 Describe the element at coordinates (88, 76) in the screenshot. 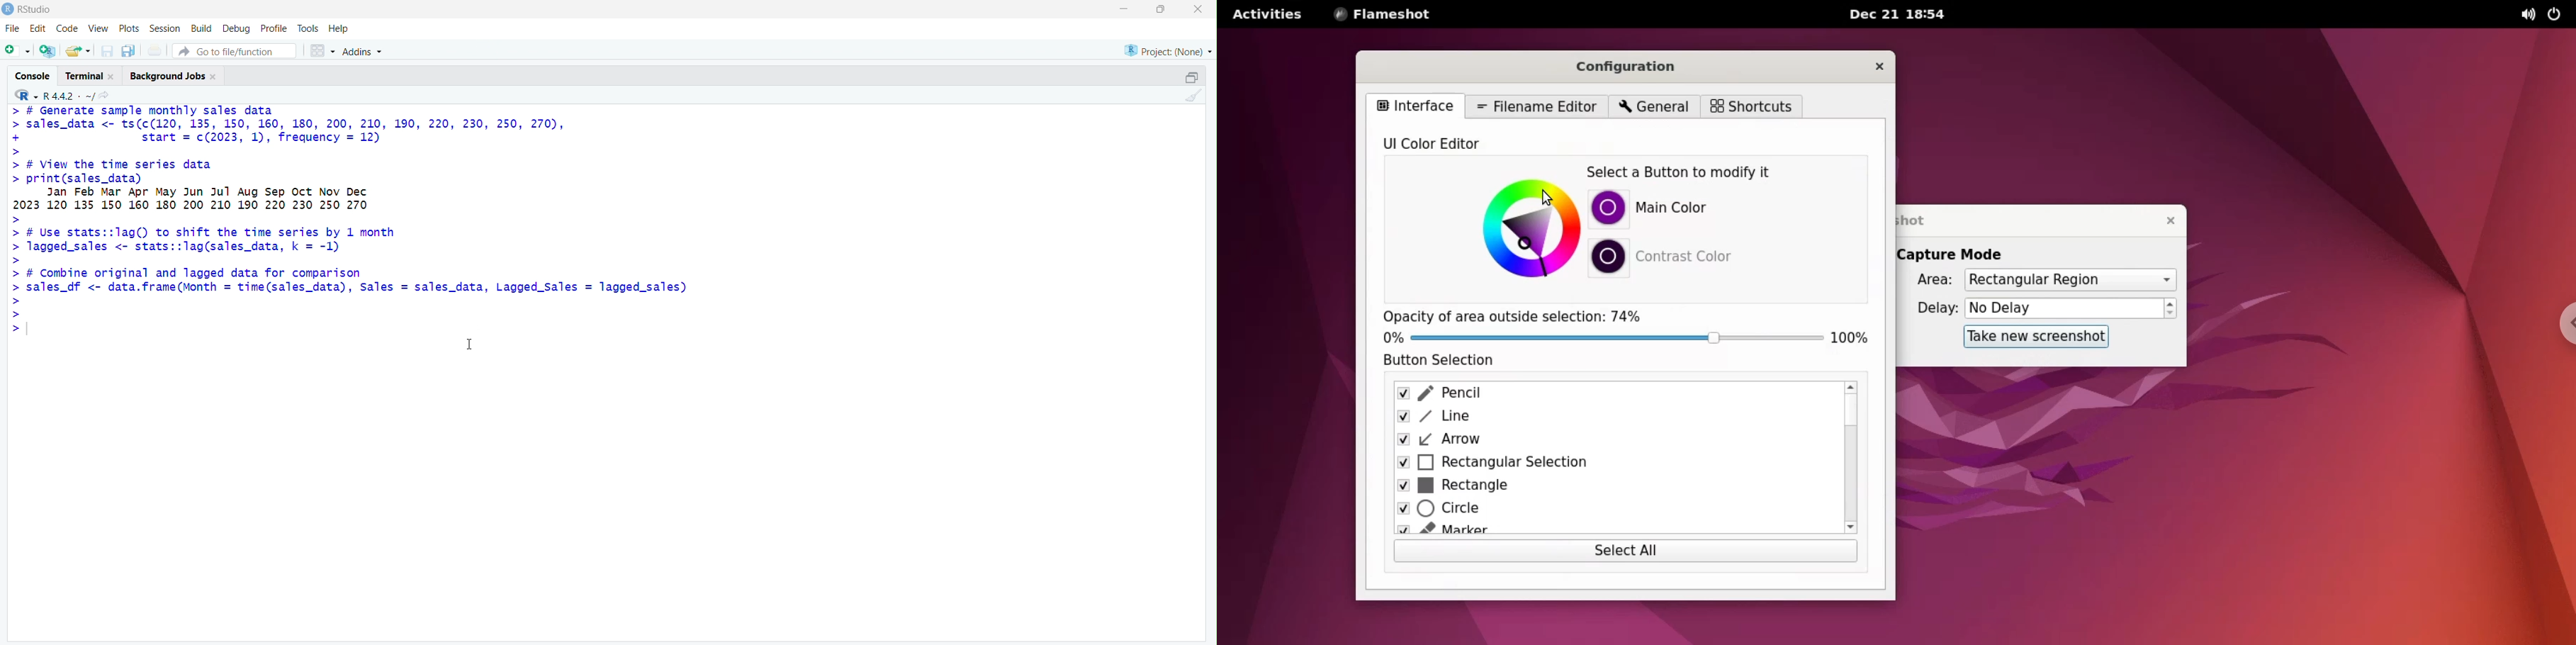

I see `terminal` at that location.